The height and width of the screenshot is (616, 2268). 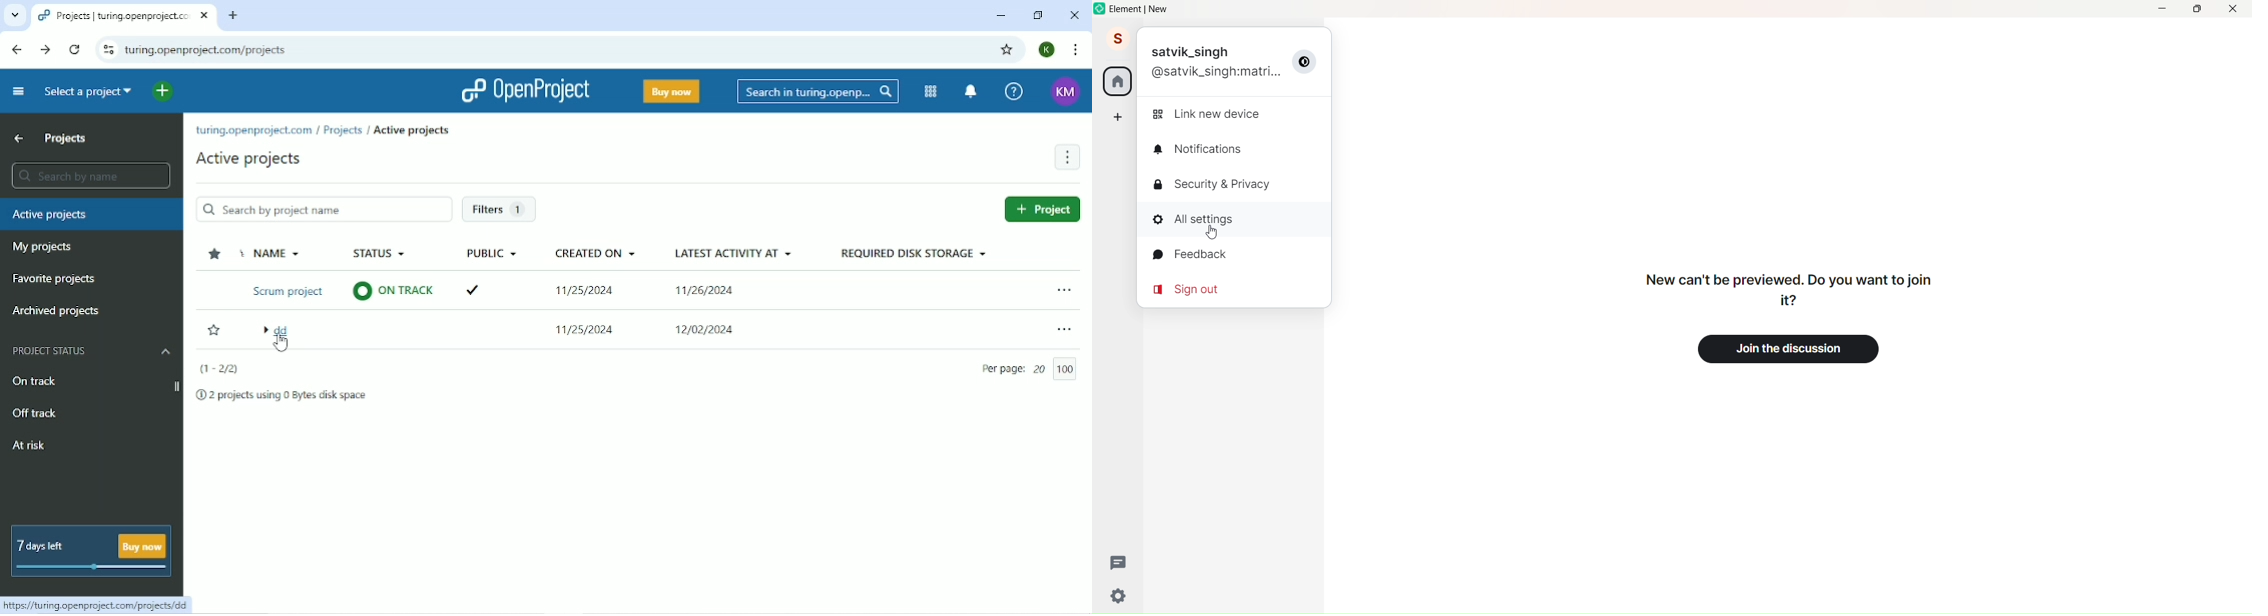 I want to click on 1/25/2024., so click(x=586, y=330).